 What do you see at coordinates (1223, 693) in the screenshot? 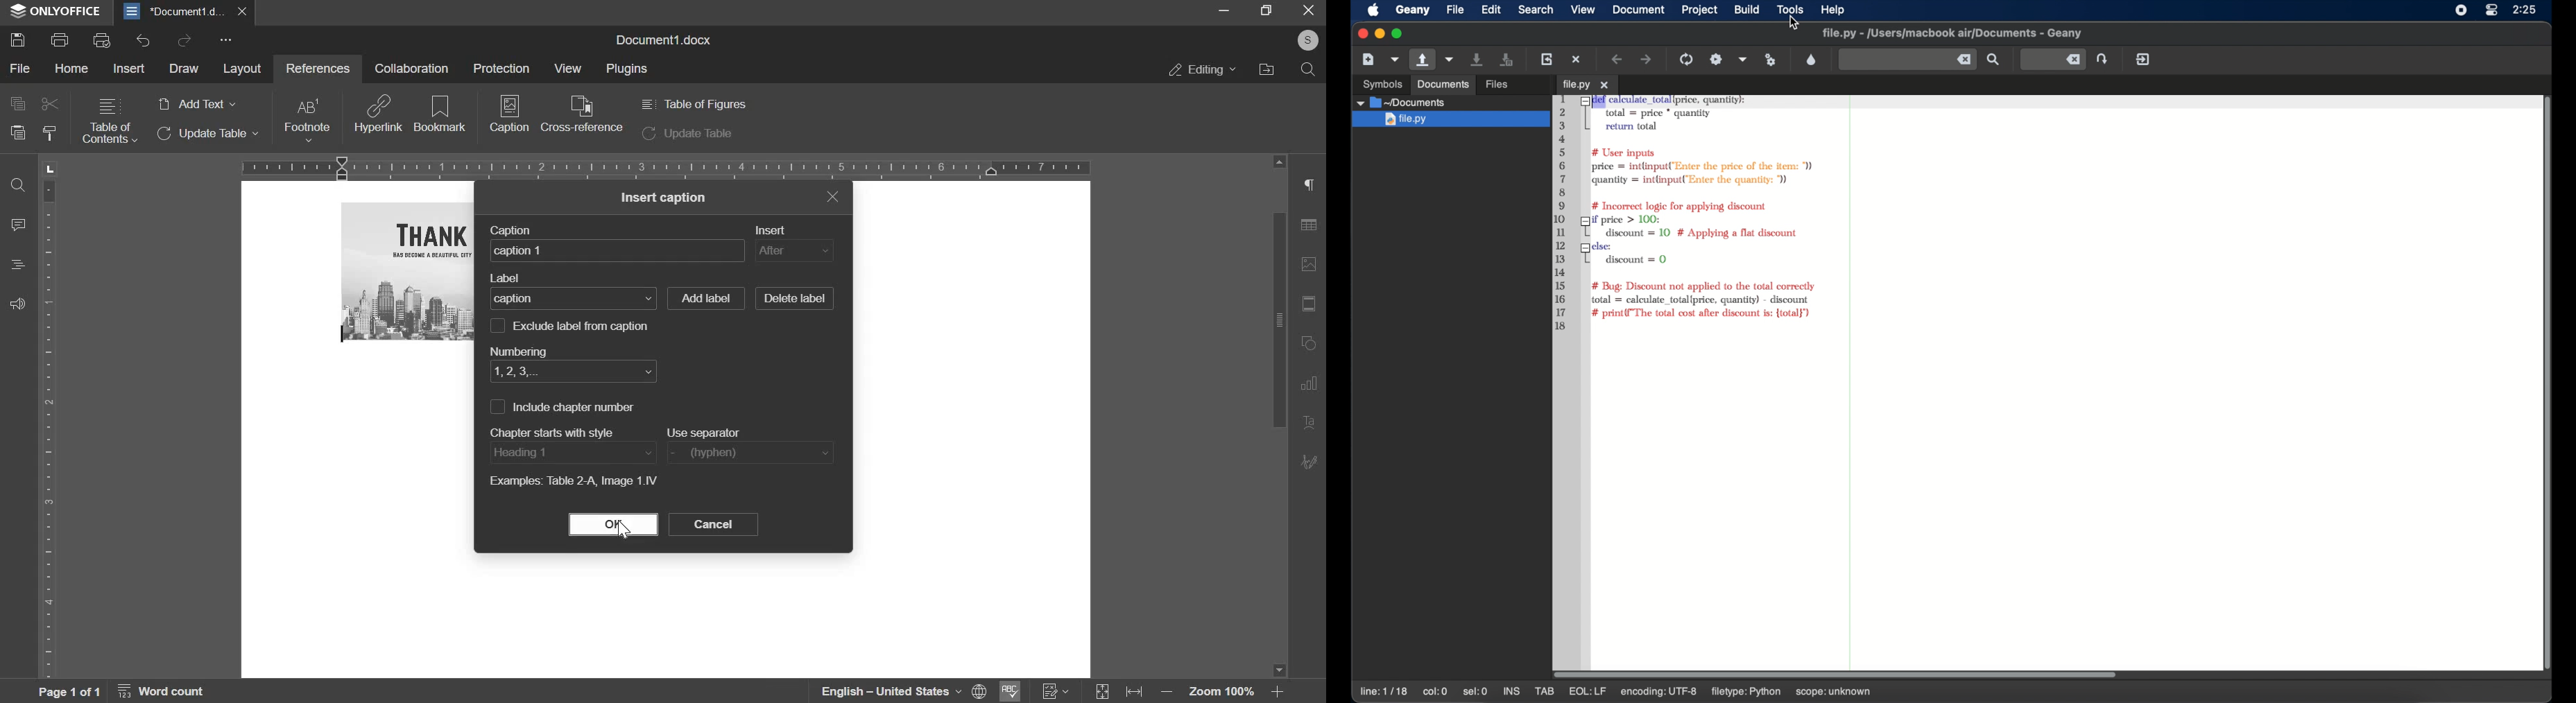
I see `zoom 100%` at bounding box center [1223, 693].